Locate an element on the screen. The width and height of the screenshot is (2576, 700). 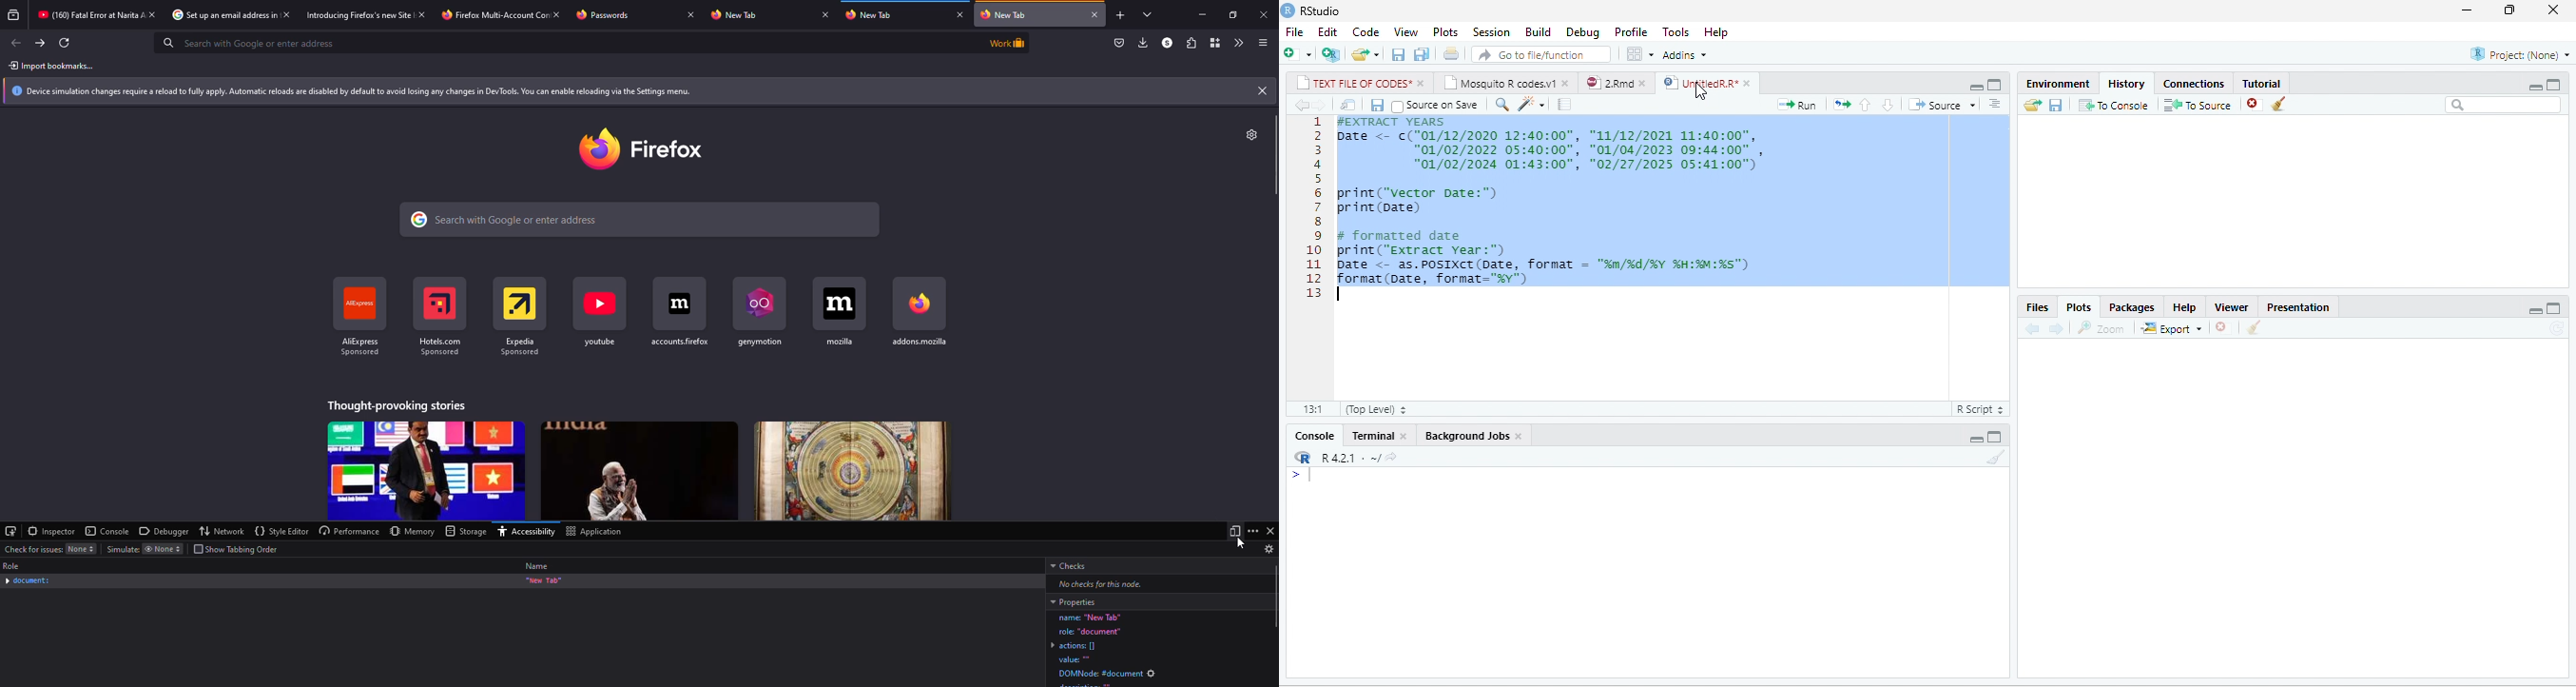
debugger is located at coordinates (165, 532).